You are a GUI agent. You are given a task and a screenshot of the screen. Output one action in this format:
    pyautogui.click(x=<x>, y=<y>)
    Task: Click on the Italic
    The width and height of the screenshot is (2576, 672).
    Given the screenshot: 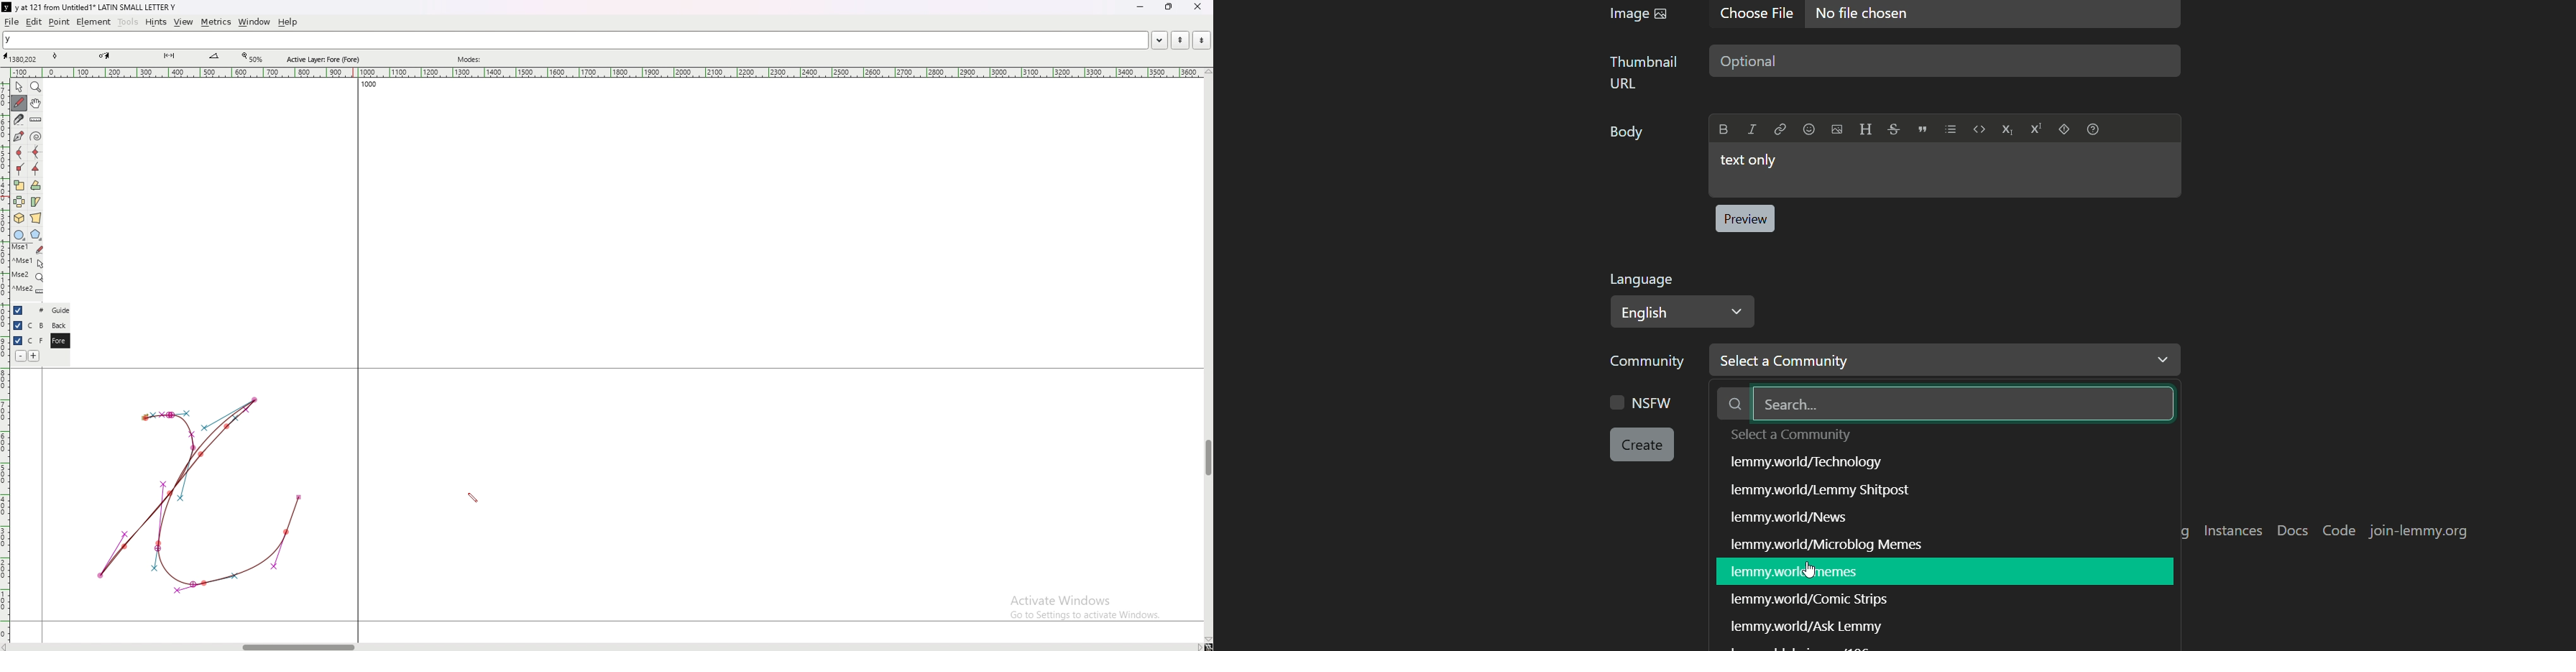 What is the action you would take?
    pyautogui.click(x=1752, y=129)
    